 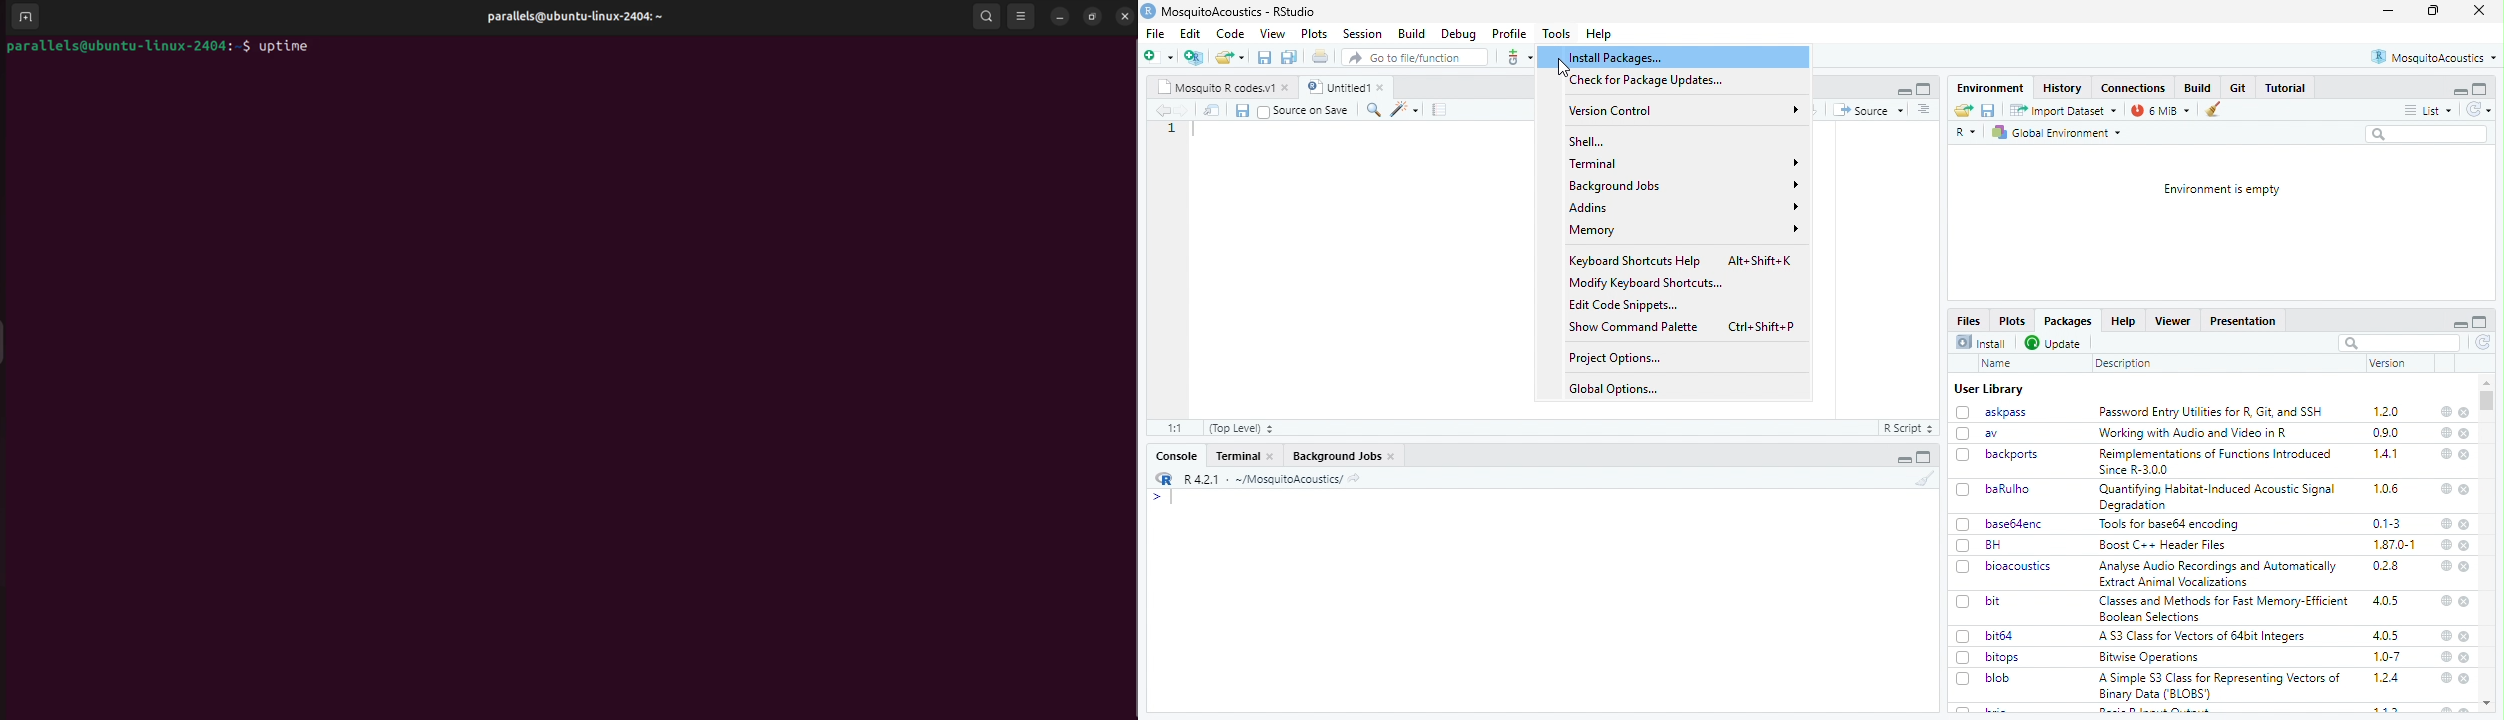 What do you see at coordinates (1375, 110) in the screenshot?
I see `find` at bounding box center [1375, 110].